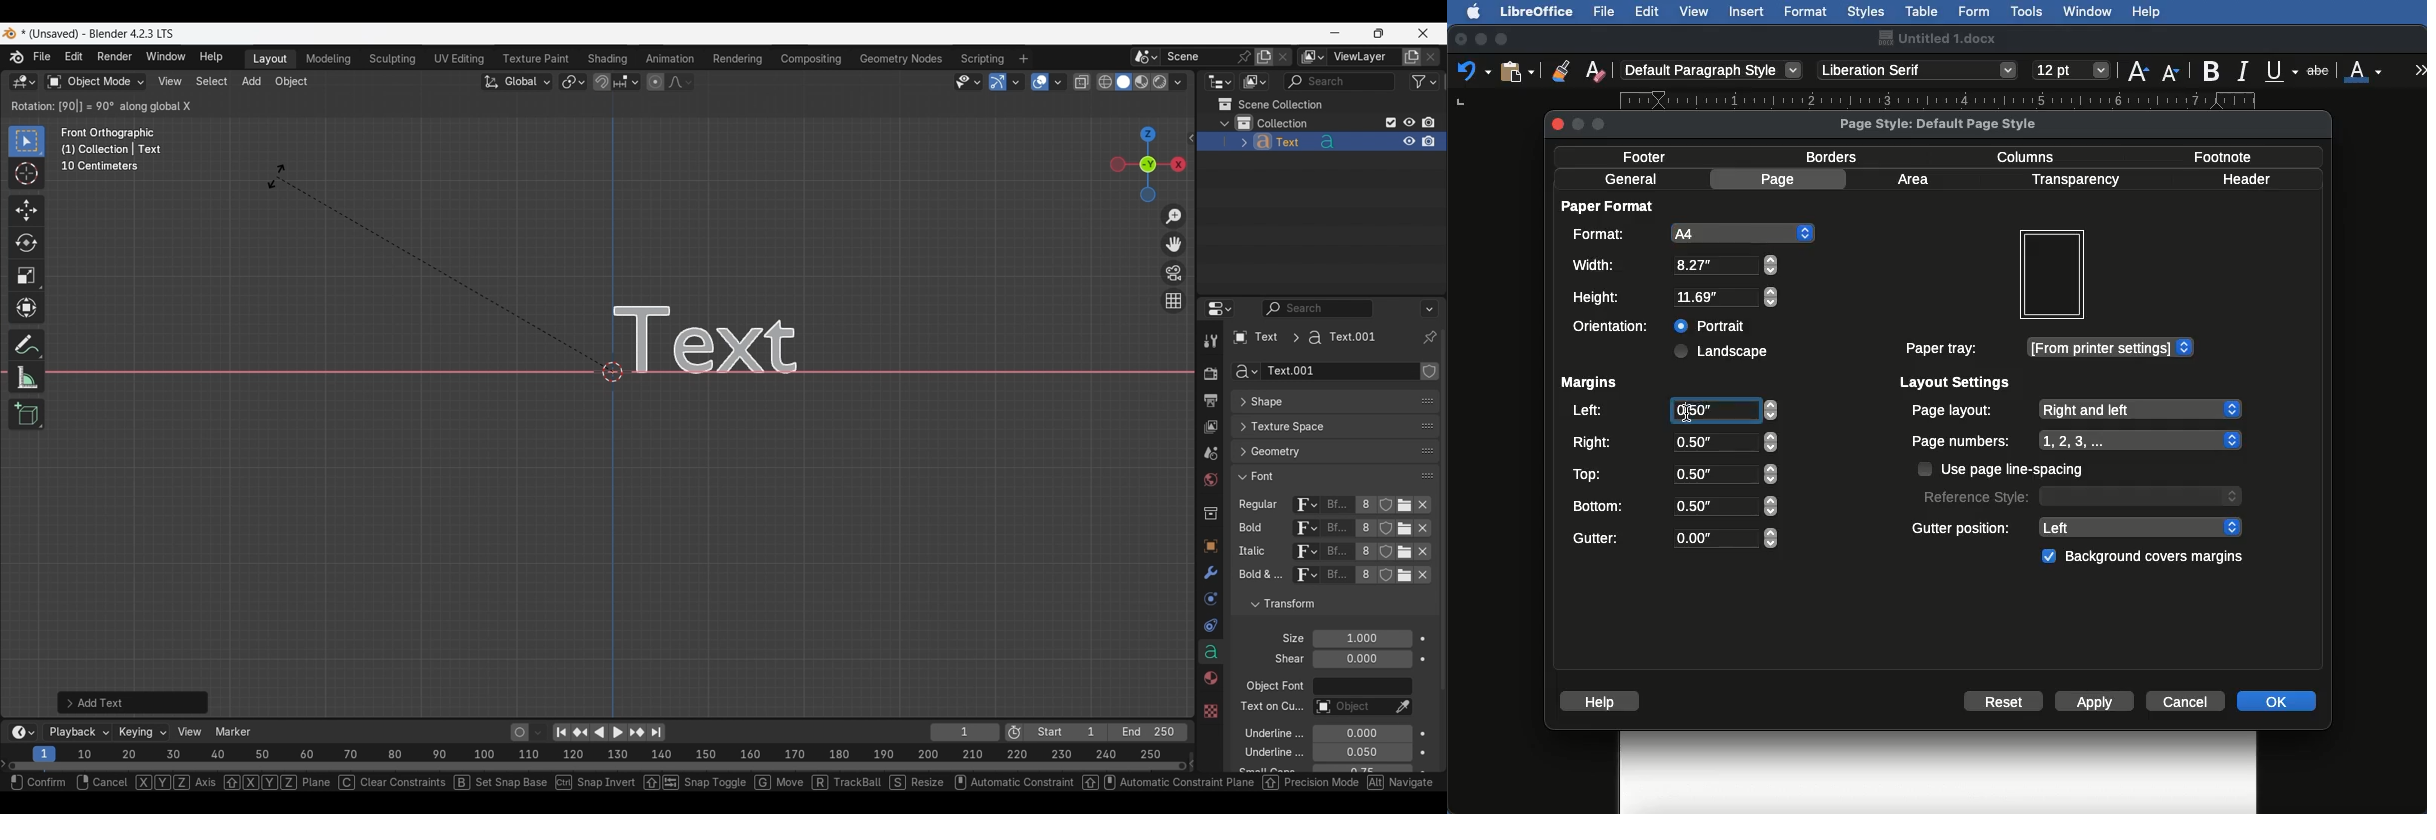  Describe the element at coordinates (26, 309) in the screenshot. I see `Transform` at that location.